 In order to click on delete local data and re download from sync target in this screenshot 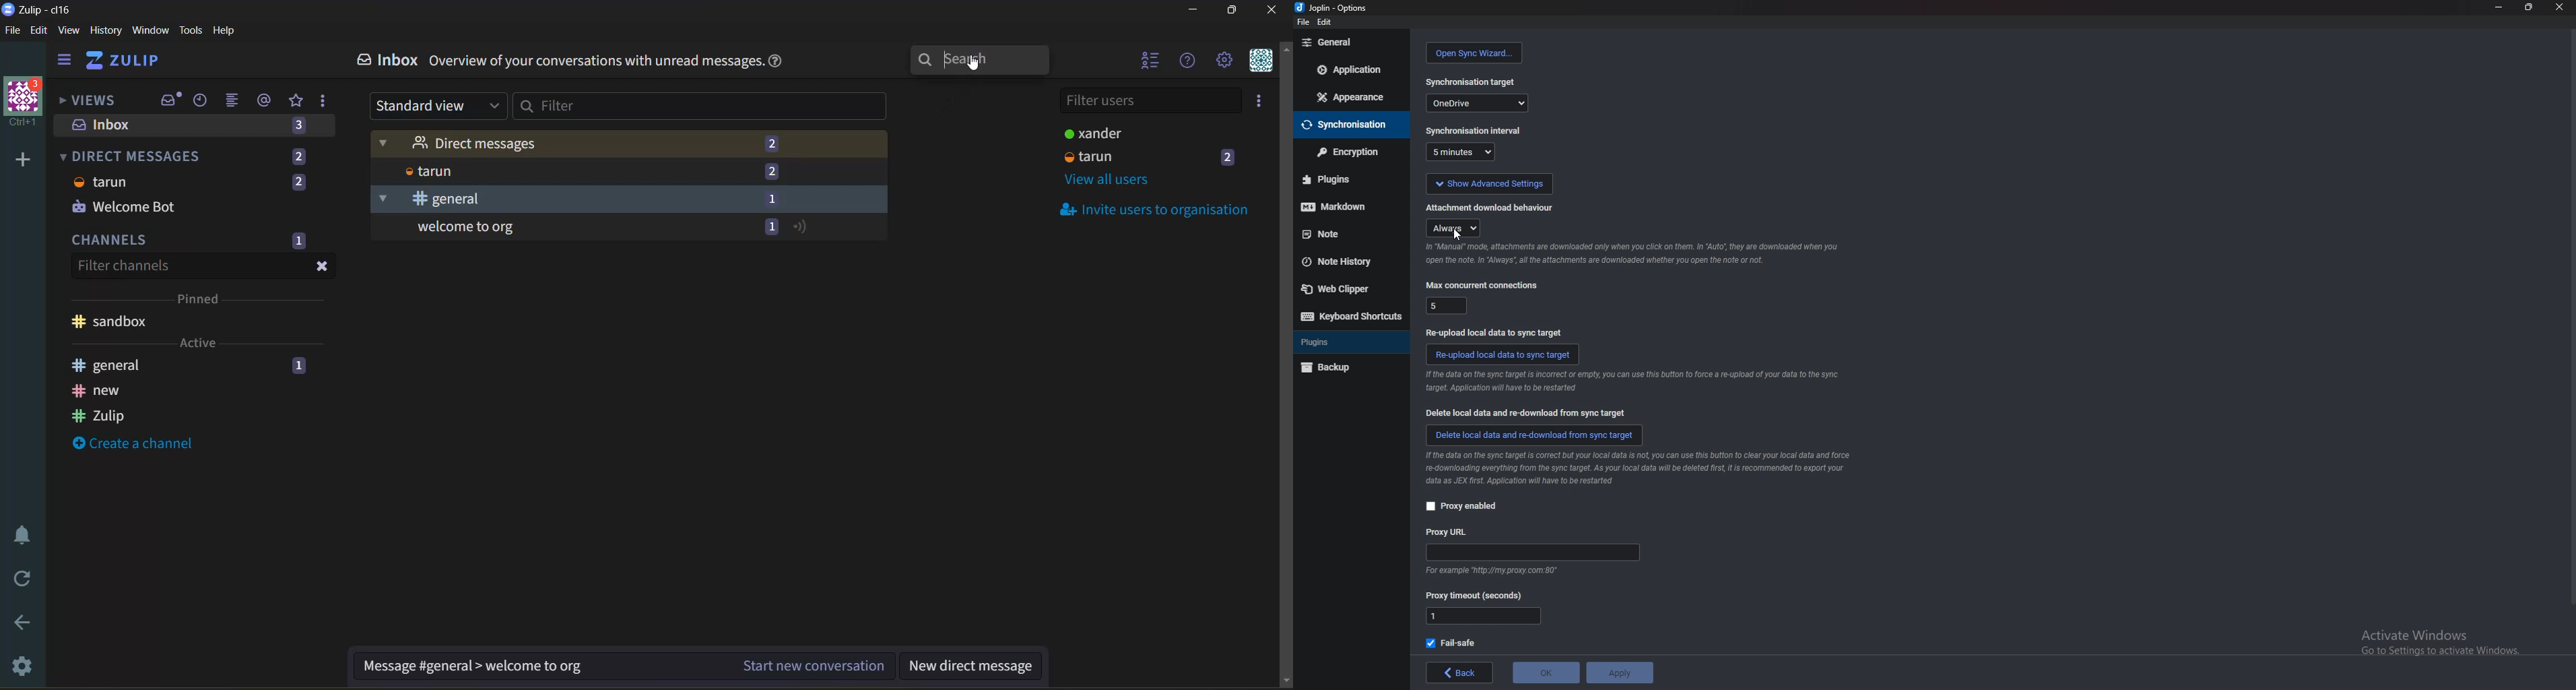, I will do `click(1536, 435)`.